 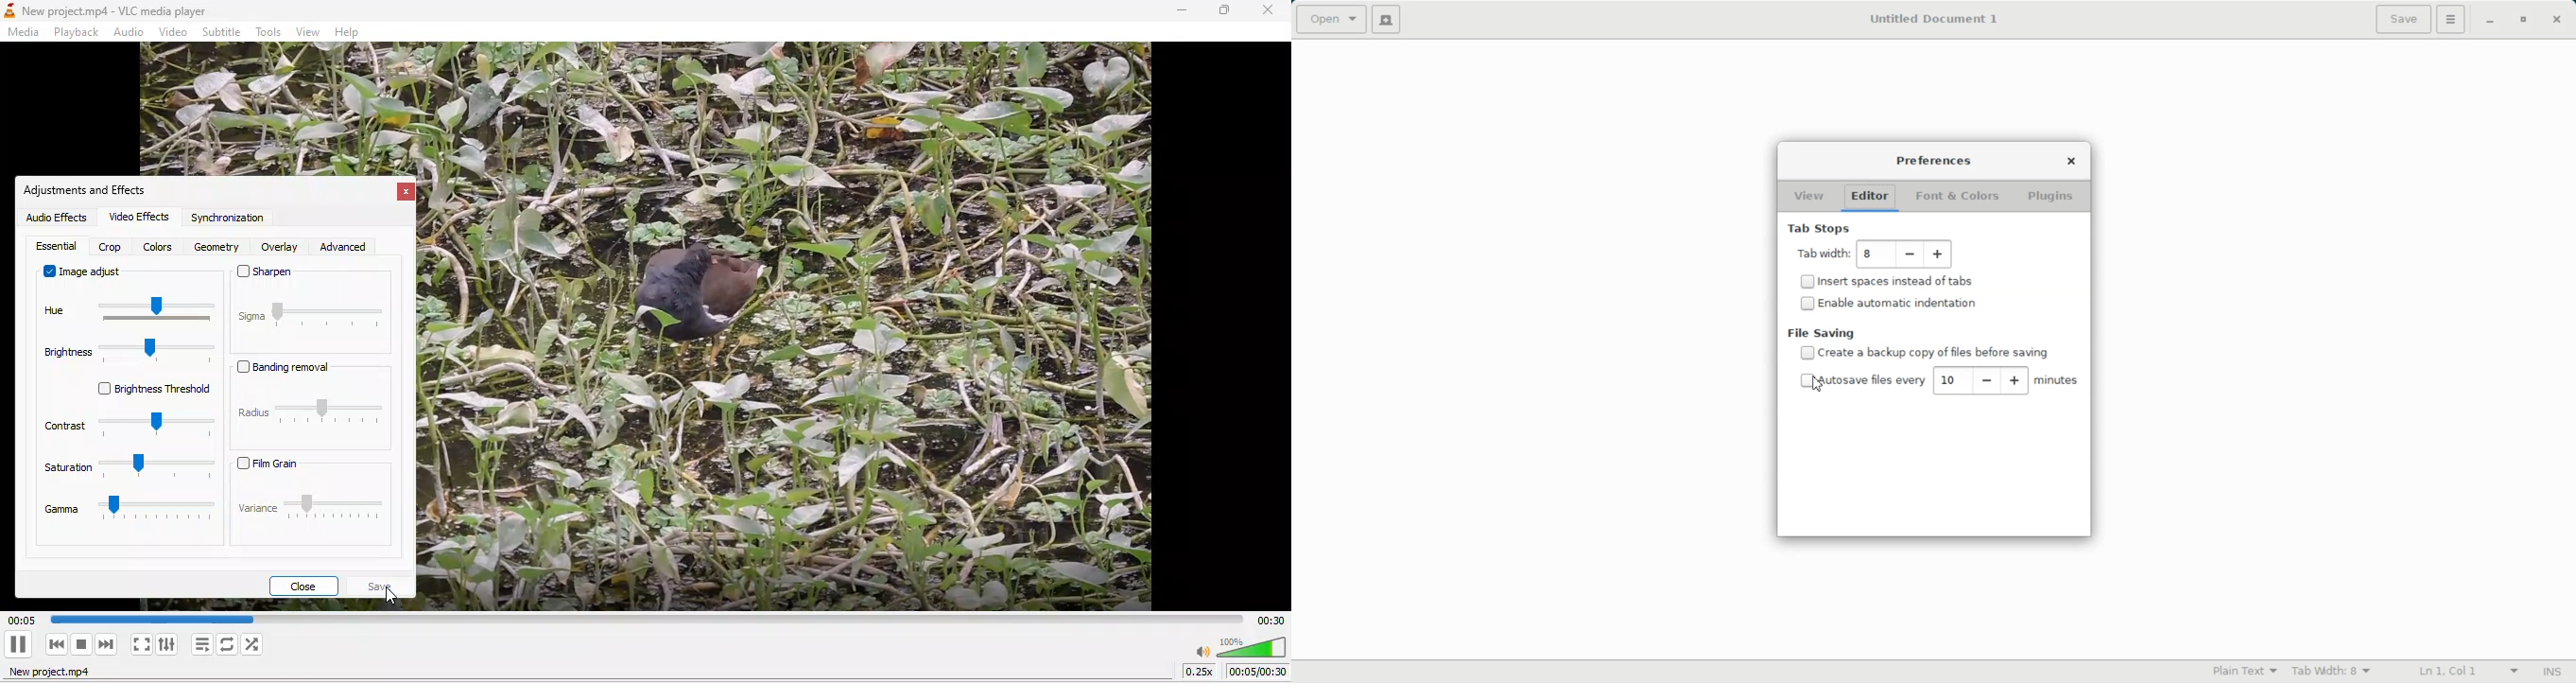 What do you see at coordinates (216, 248) in the screenshot?
I see `geometry` at bounding box center [216, 248].